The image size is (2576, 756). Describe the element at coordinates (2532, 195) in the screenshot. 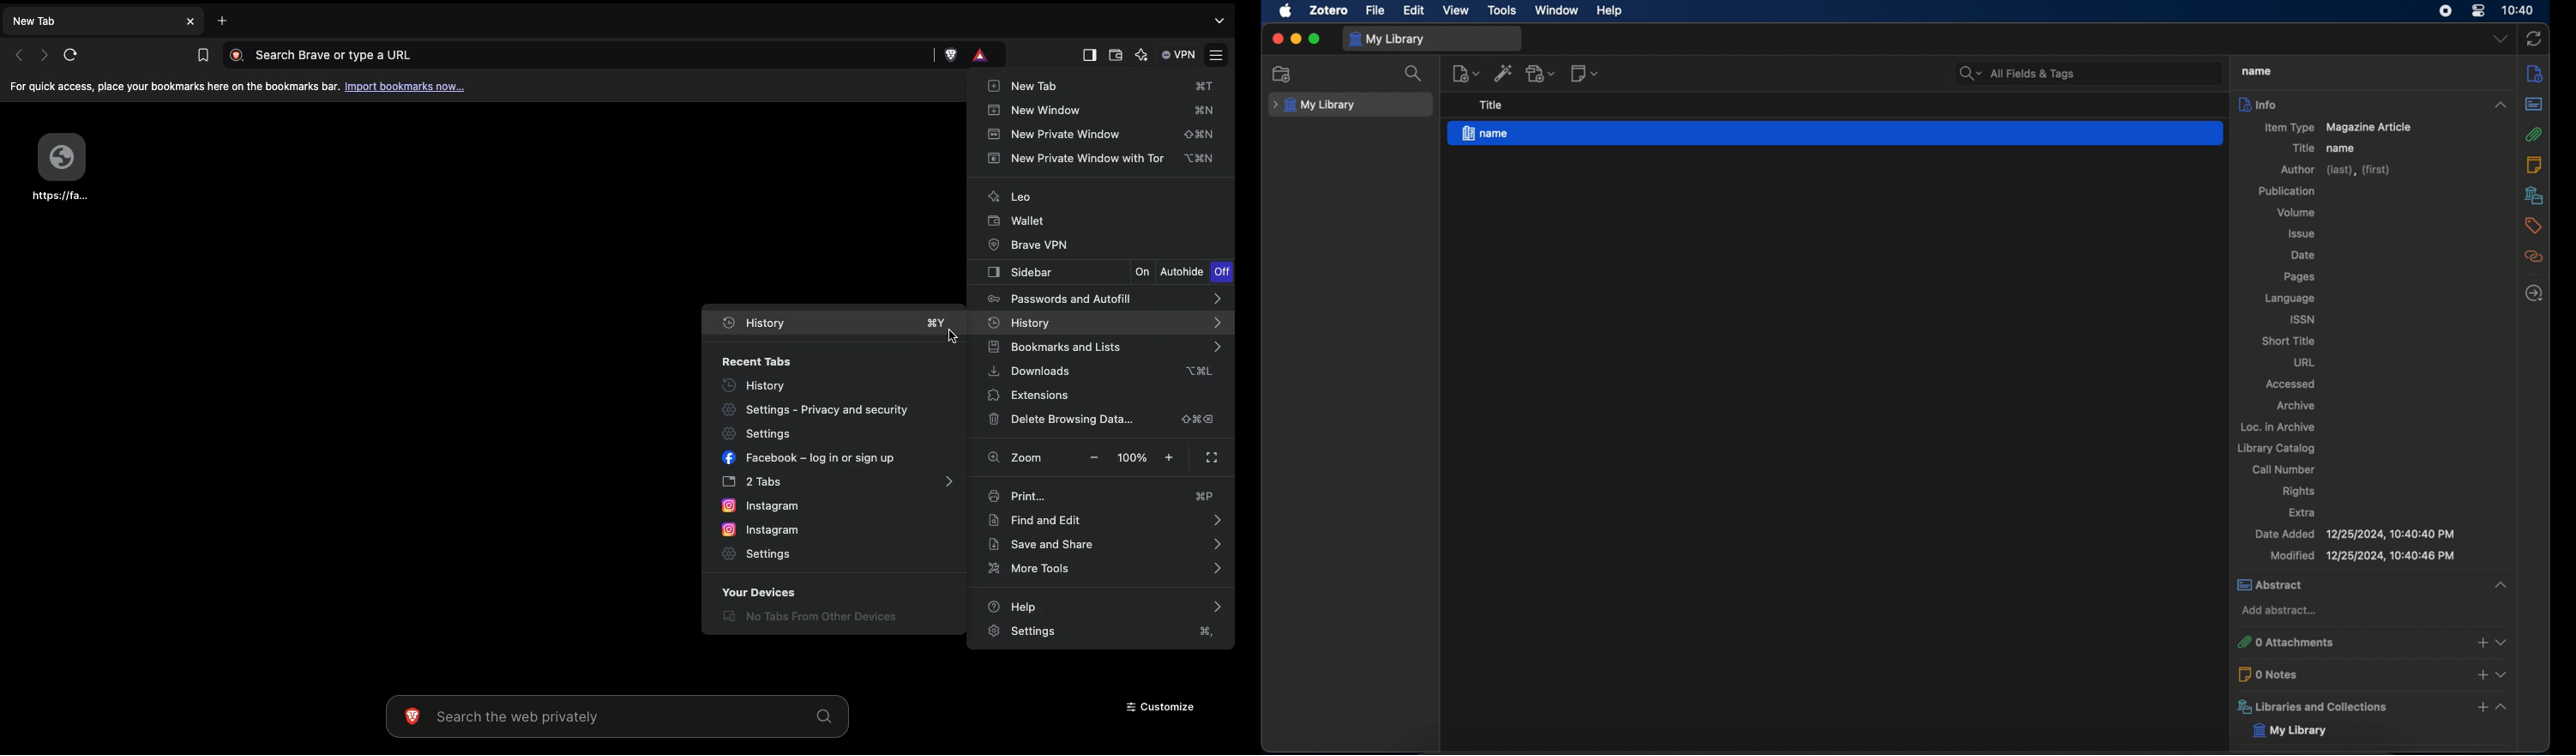

I see `libraries` at that location.